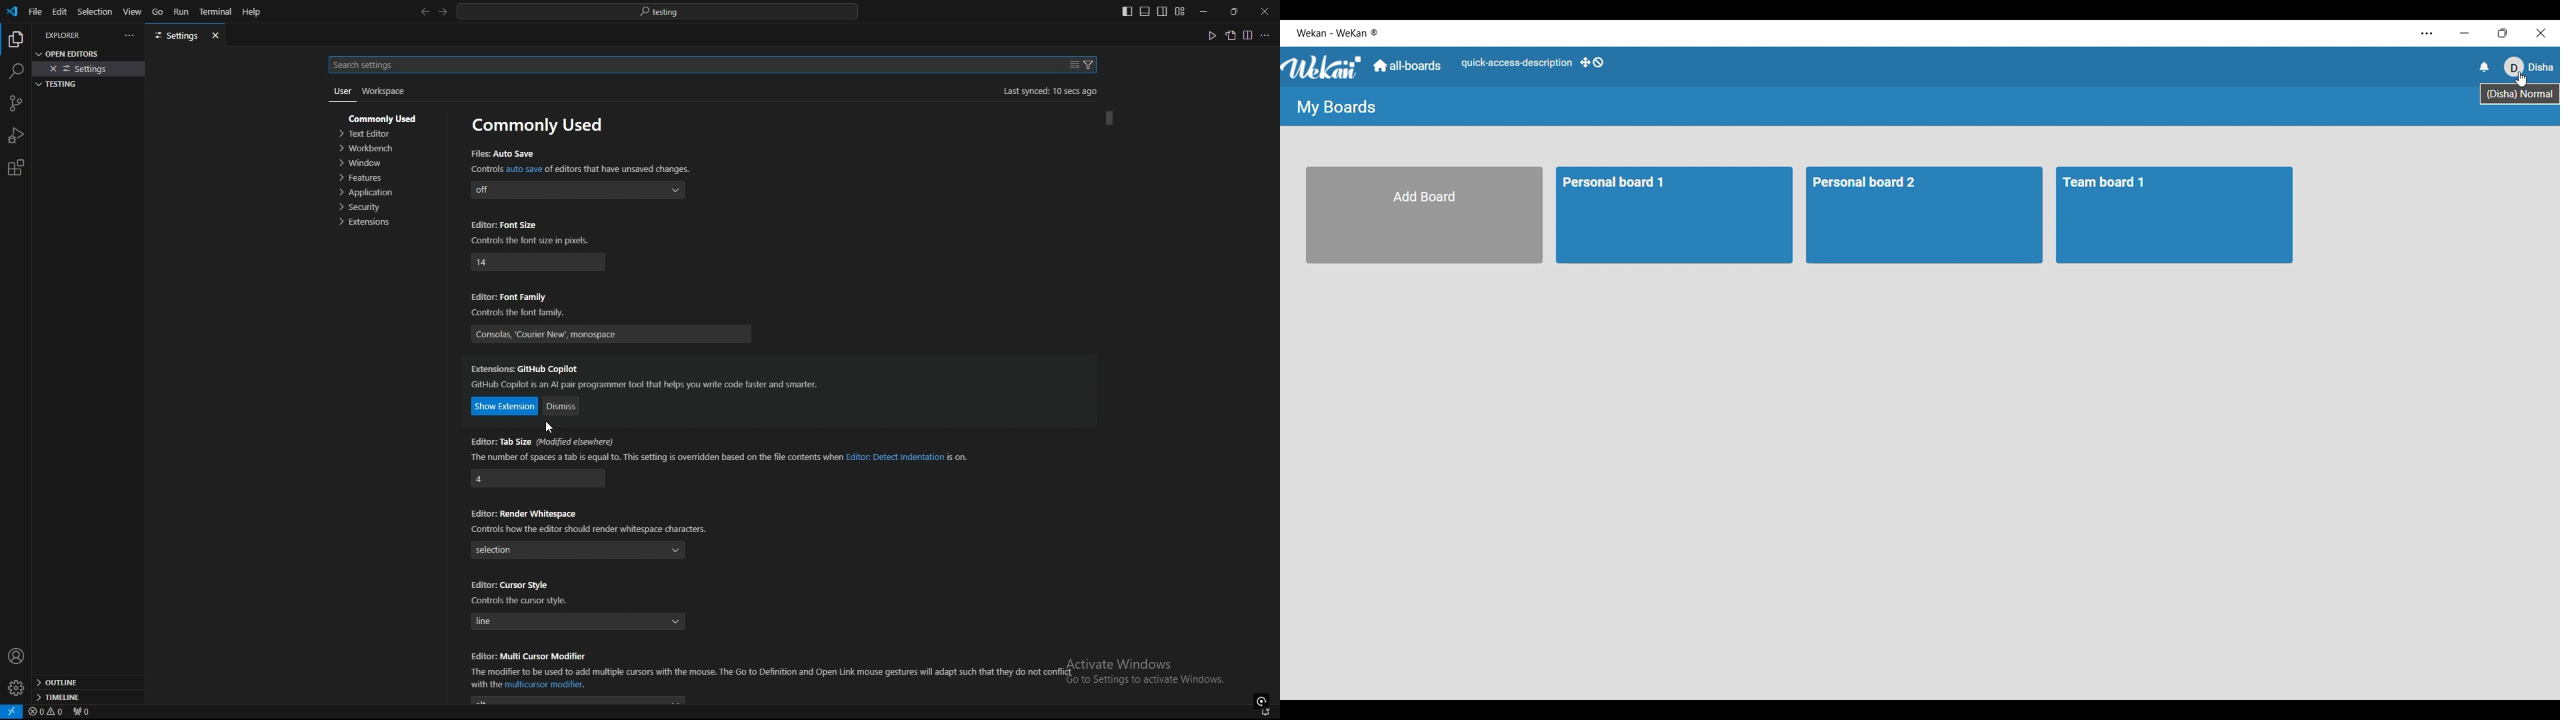  Describe the element at coordinates (691, 66) in the screenshot. I see `search` at that location.